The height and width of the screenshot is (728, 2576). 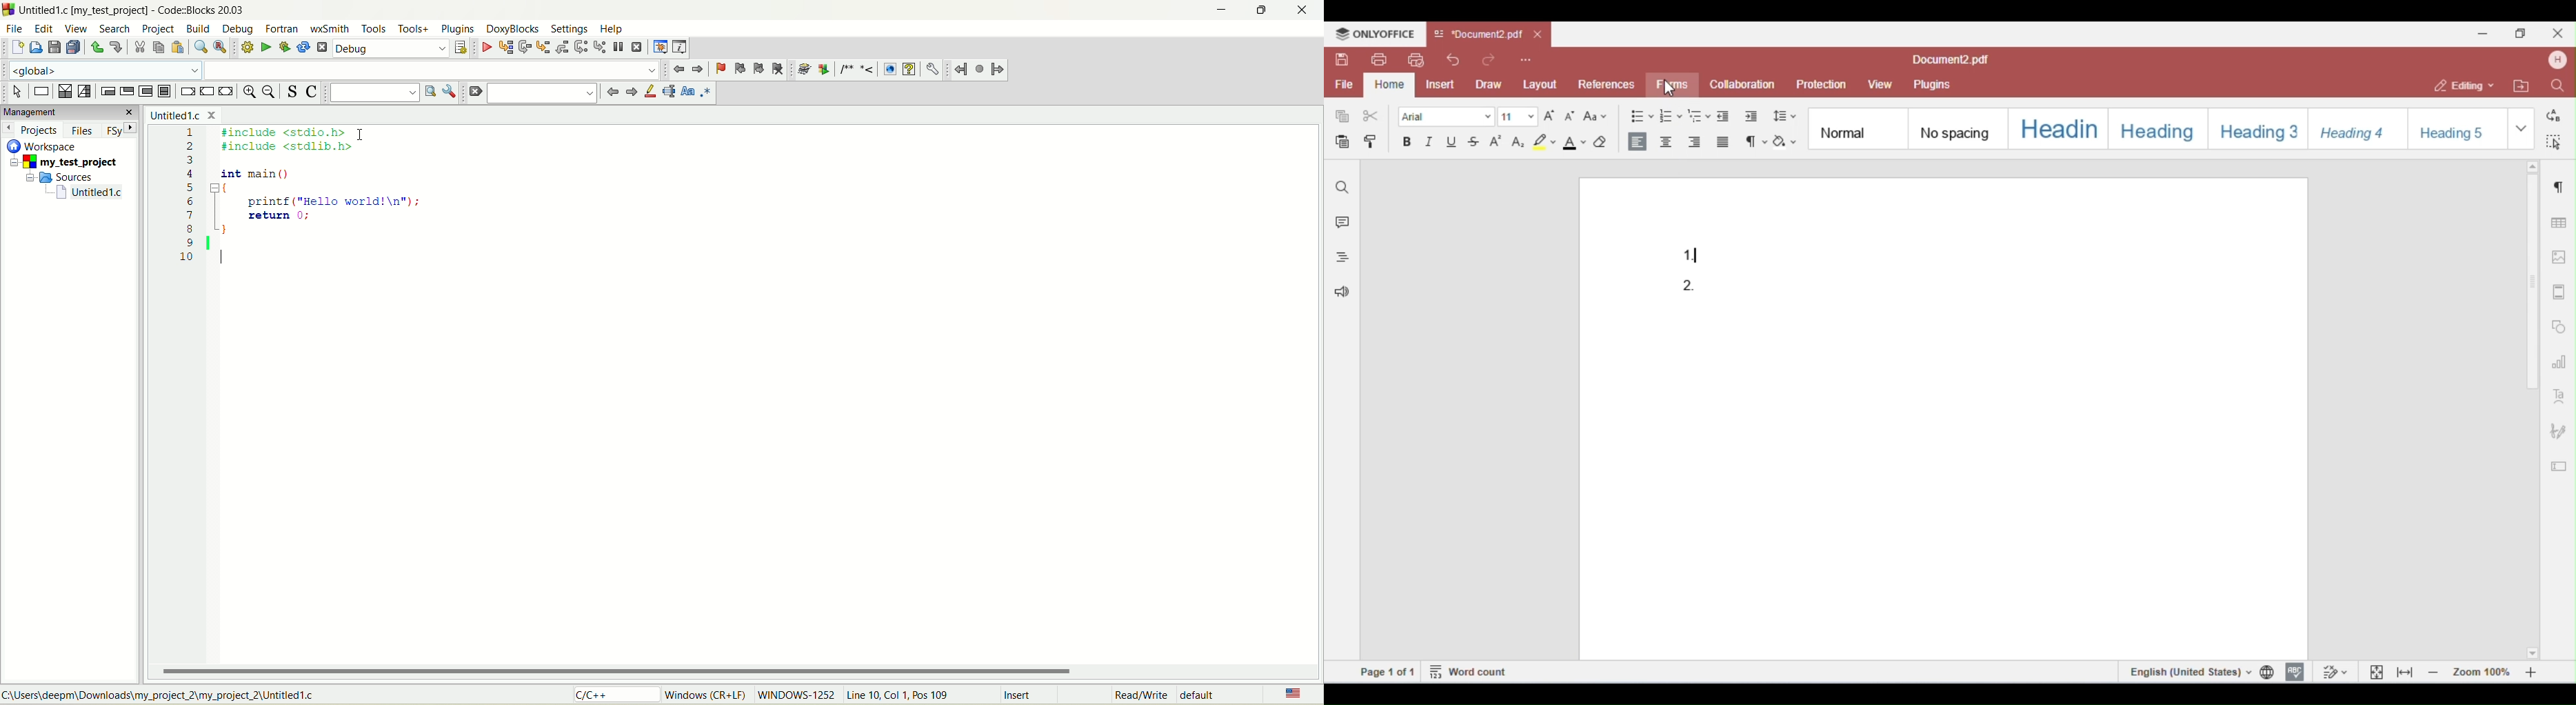 I want to click on run to cursor, so click(x=506, y=48).